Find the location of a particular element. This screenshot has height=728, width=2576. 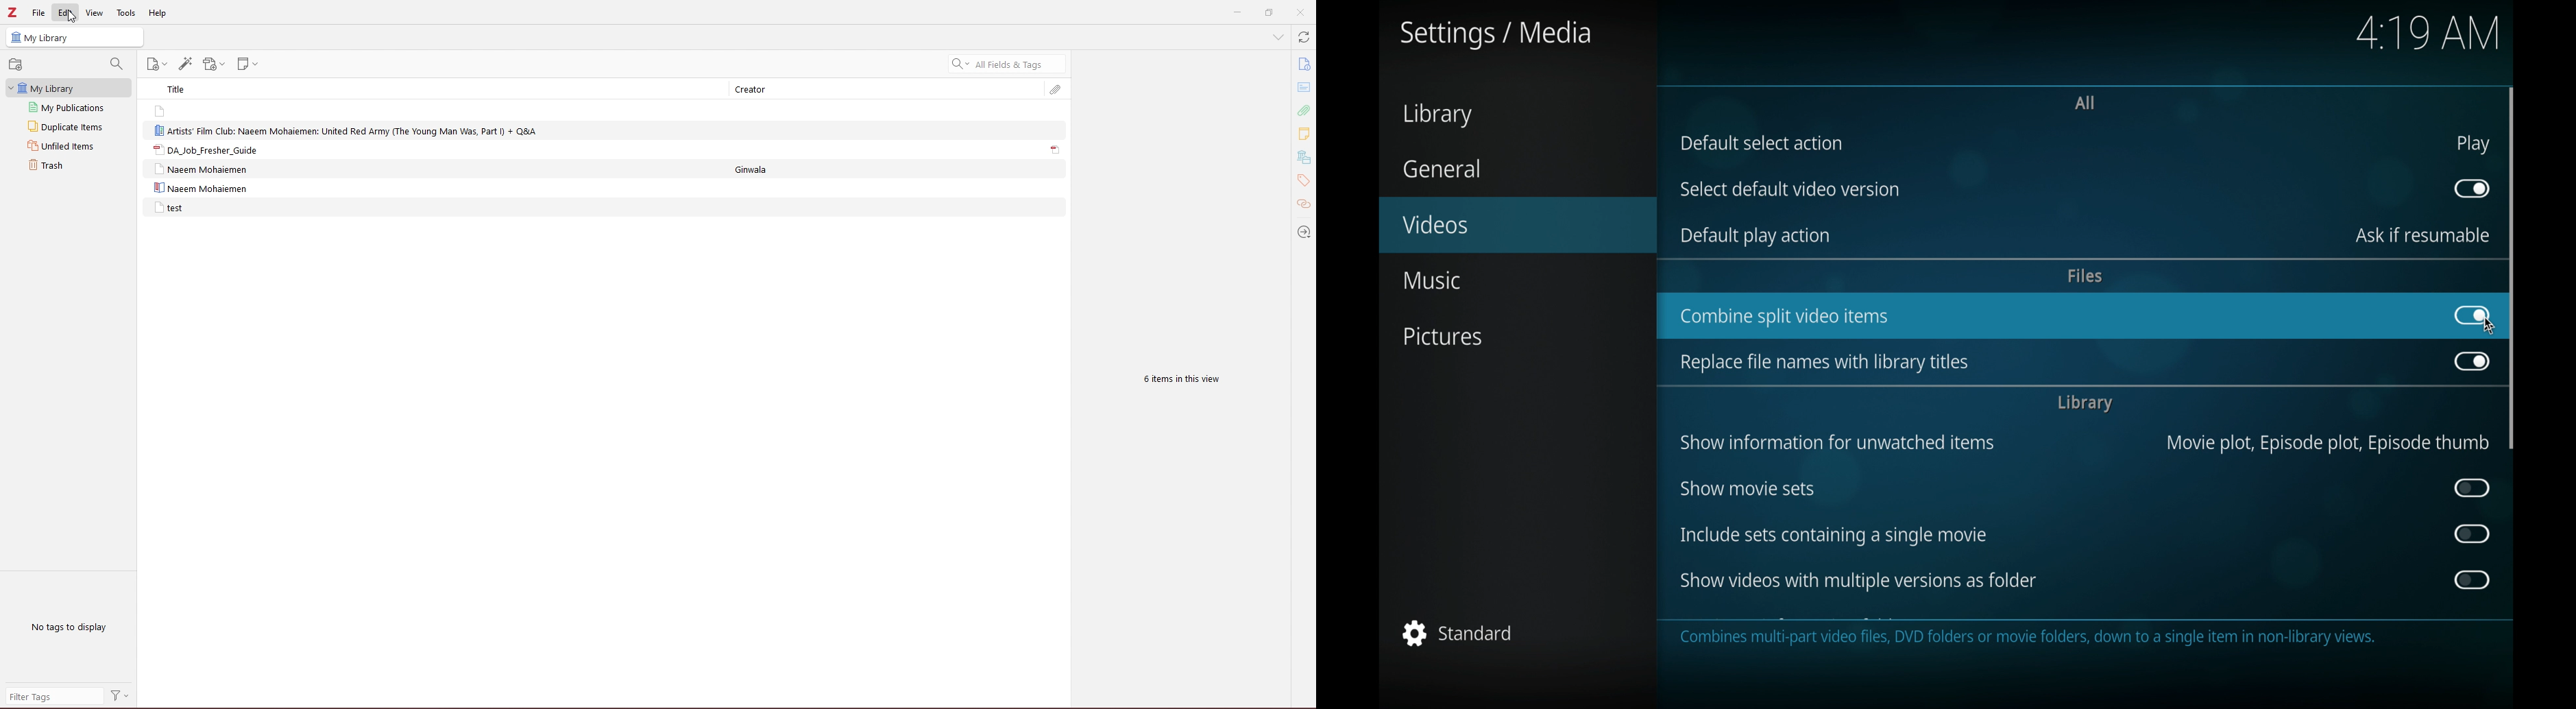

abstract is located at coordinates (1304, 88).